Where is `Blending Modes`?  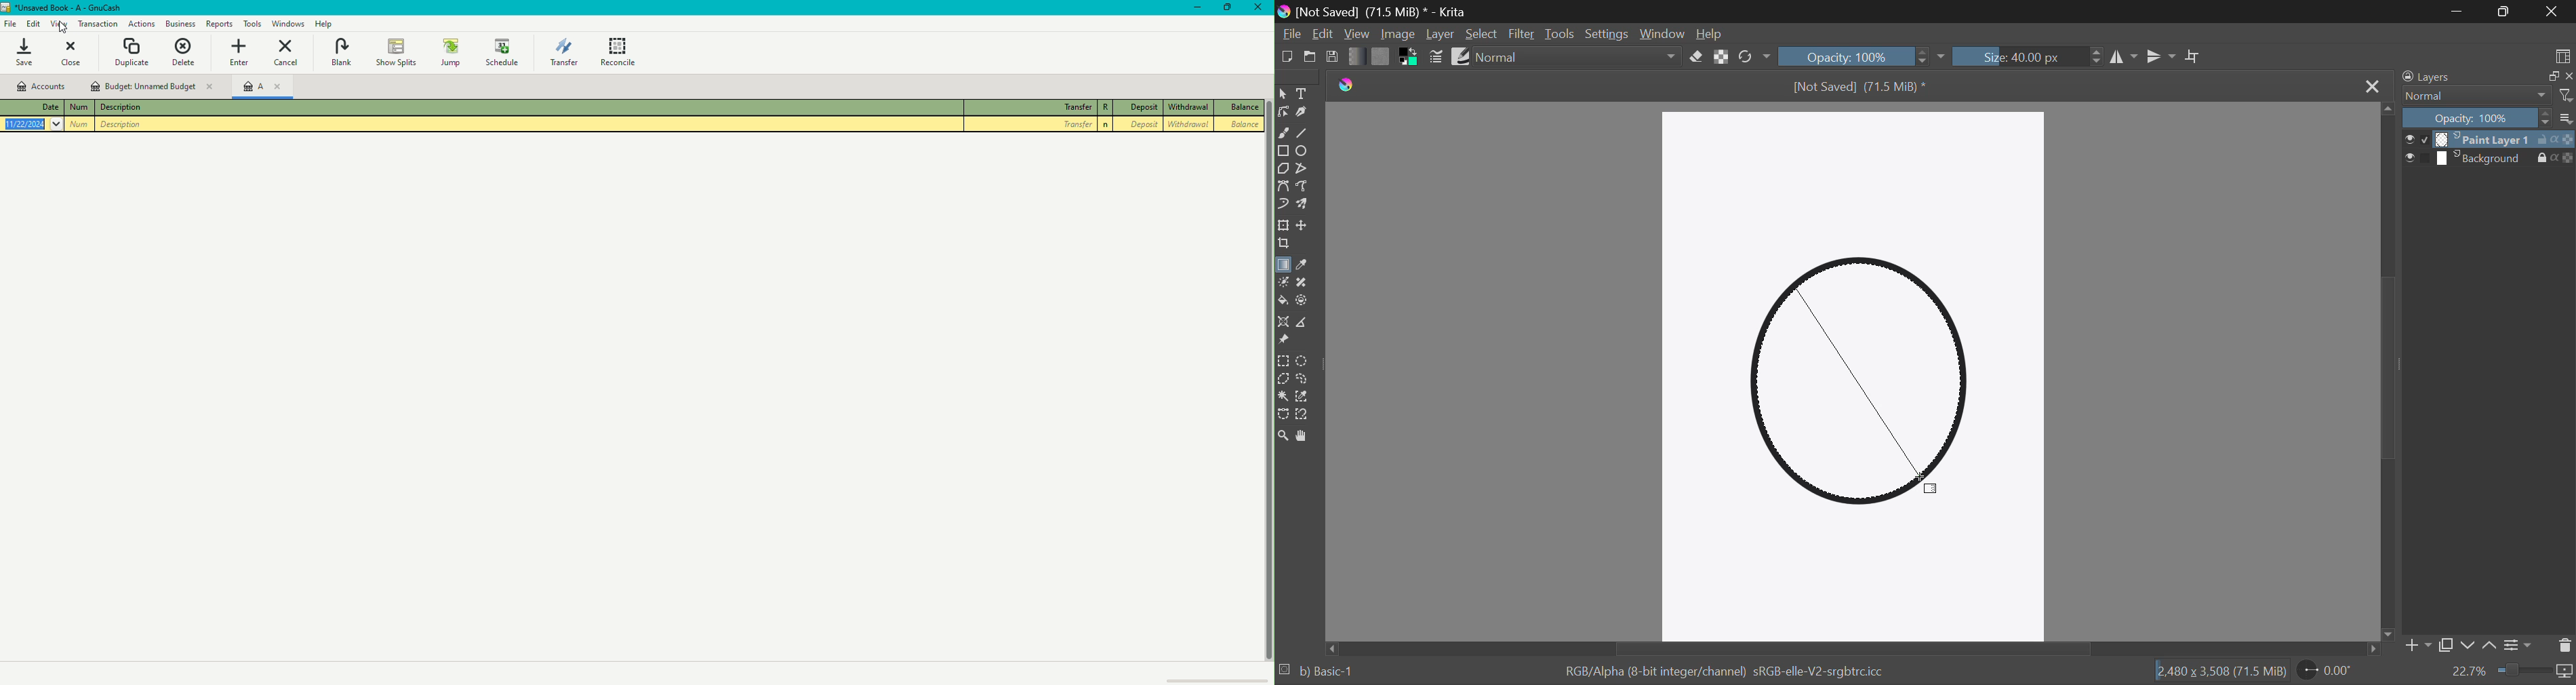 Blending Modes is located at coordinates (1576, 56).